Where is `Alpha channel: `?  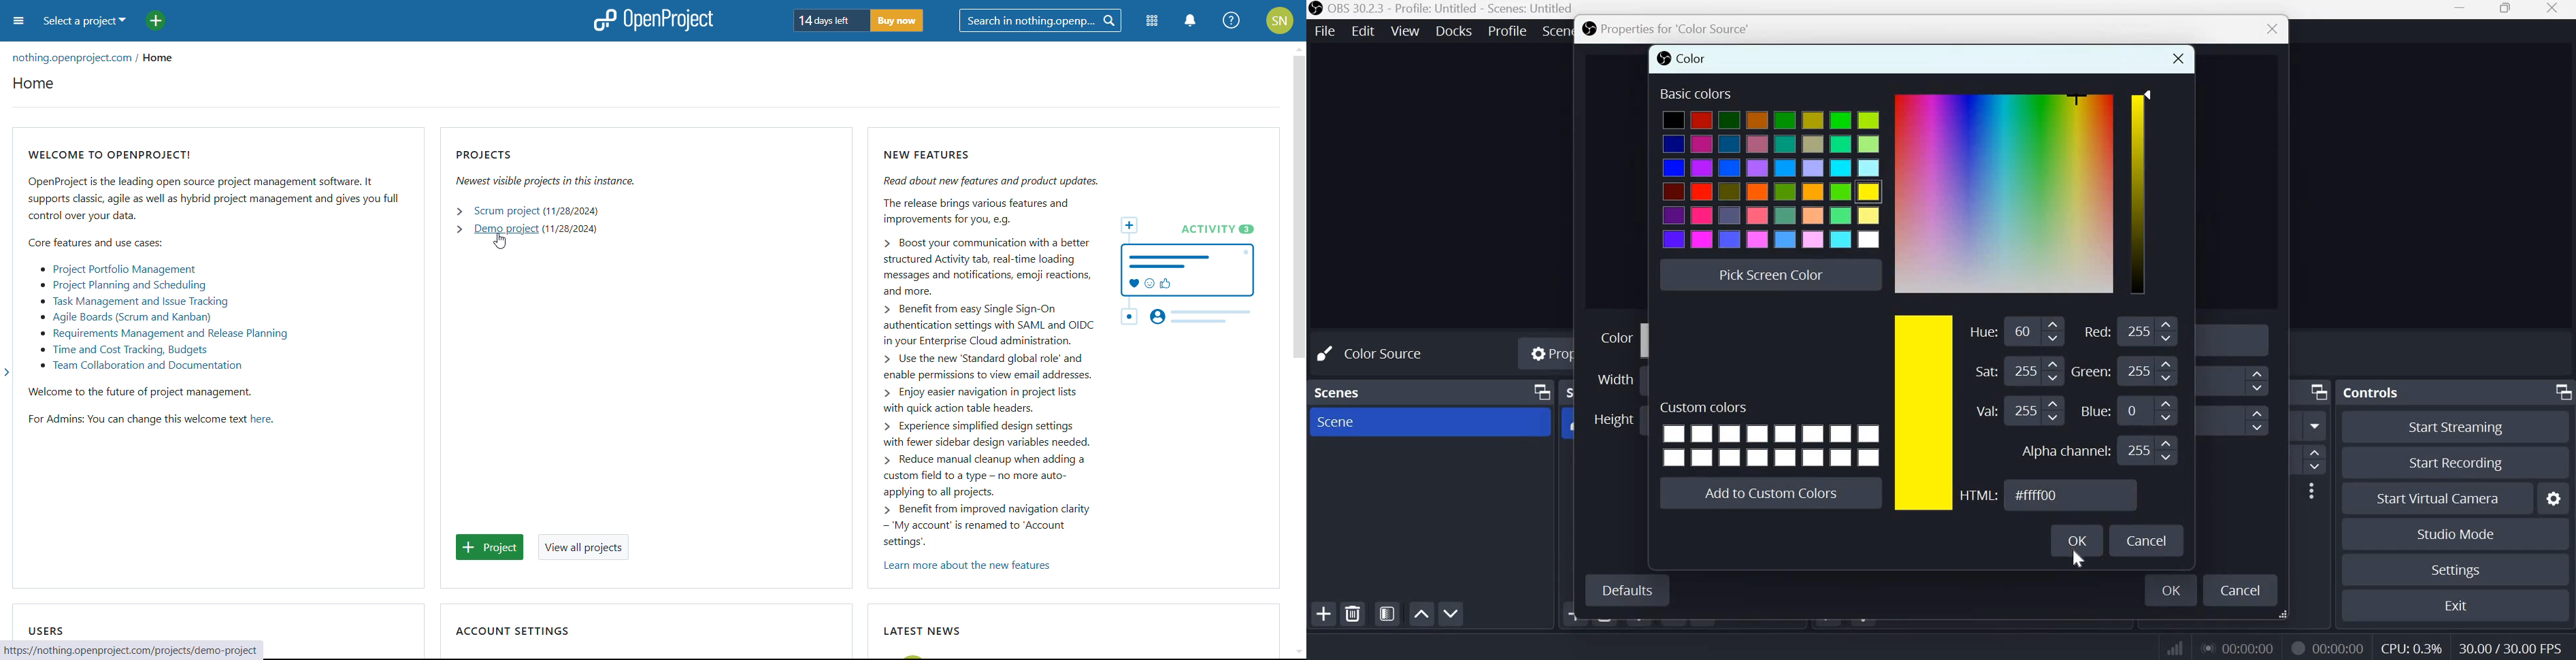
Alpha channel:  is located at coordinates (2068, 450).